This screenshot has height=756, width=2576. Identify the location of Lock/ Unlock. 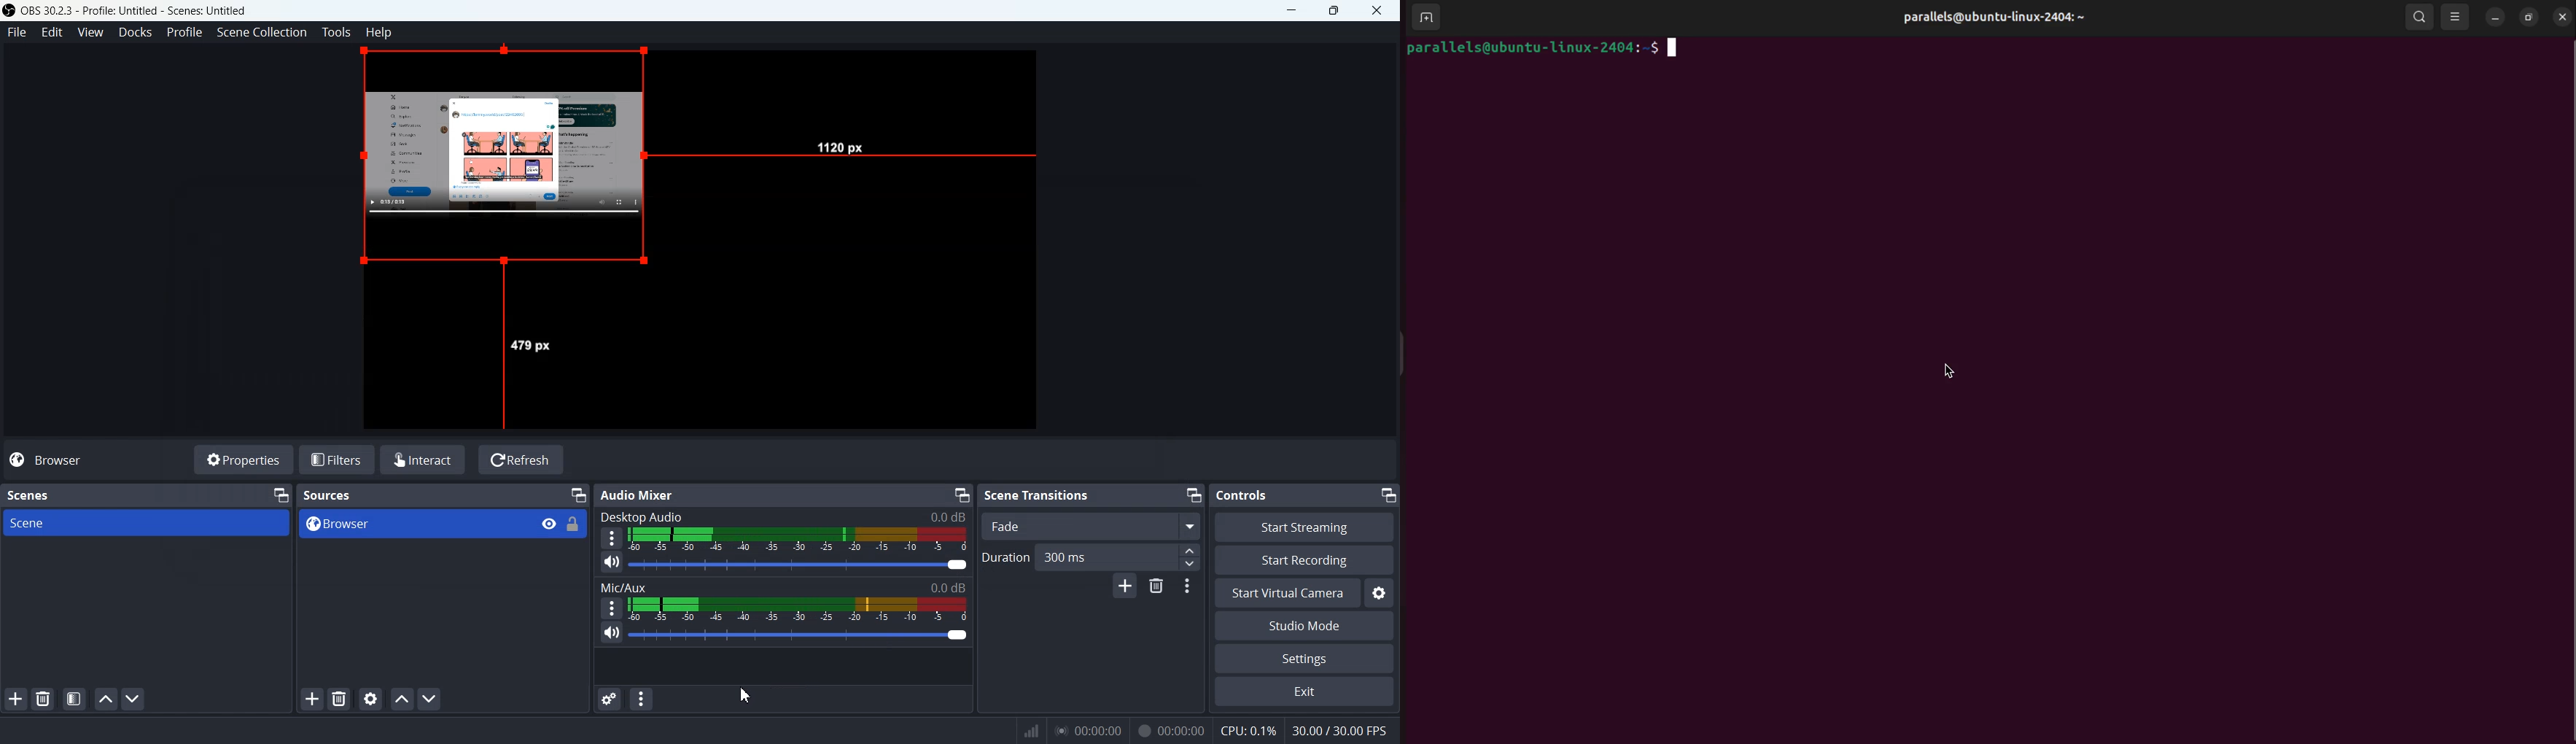
(574, 524).